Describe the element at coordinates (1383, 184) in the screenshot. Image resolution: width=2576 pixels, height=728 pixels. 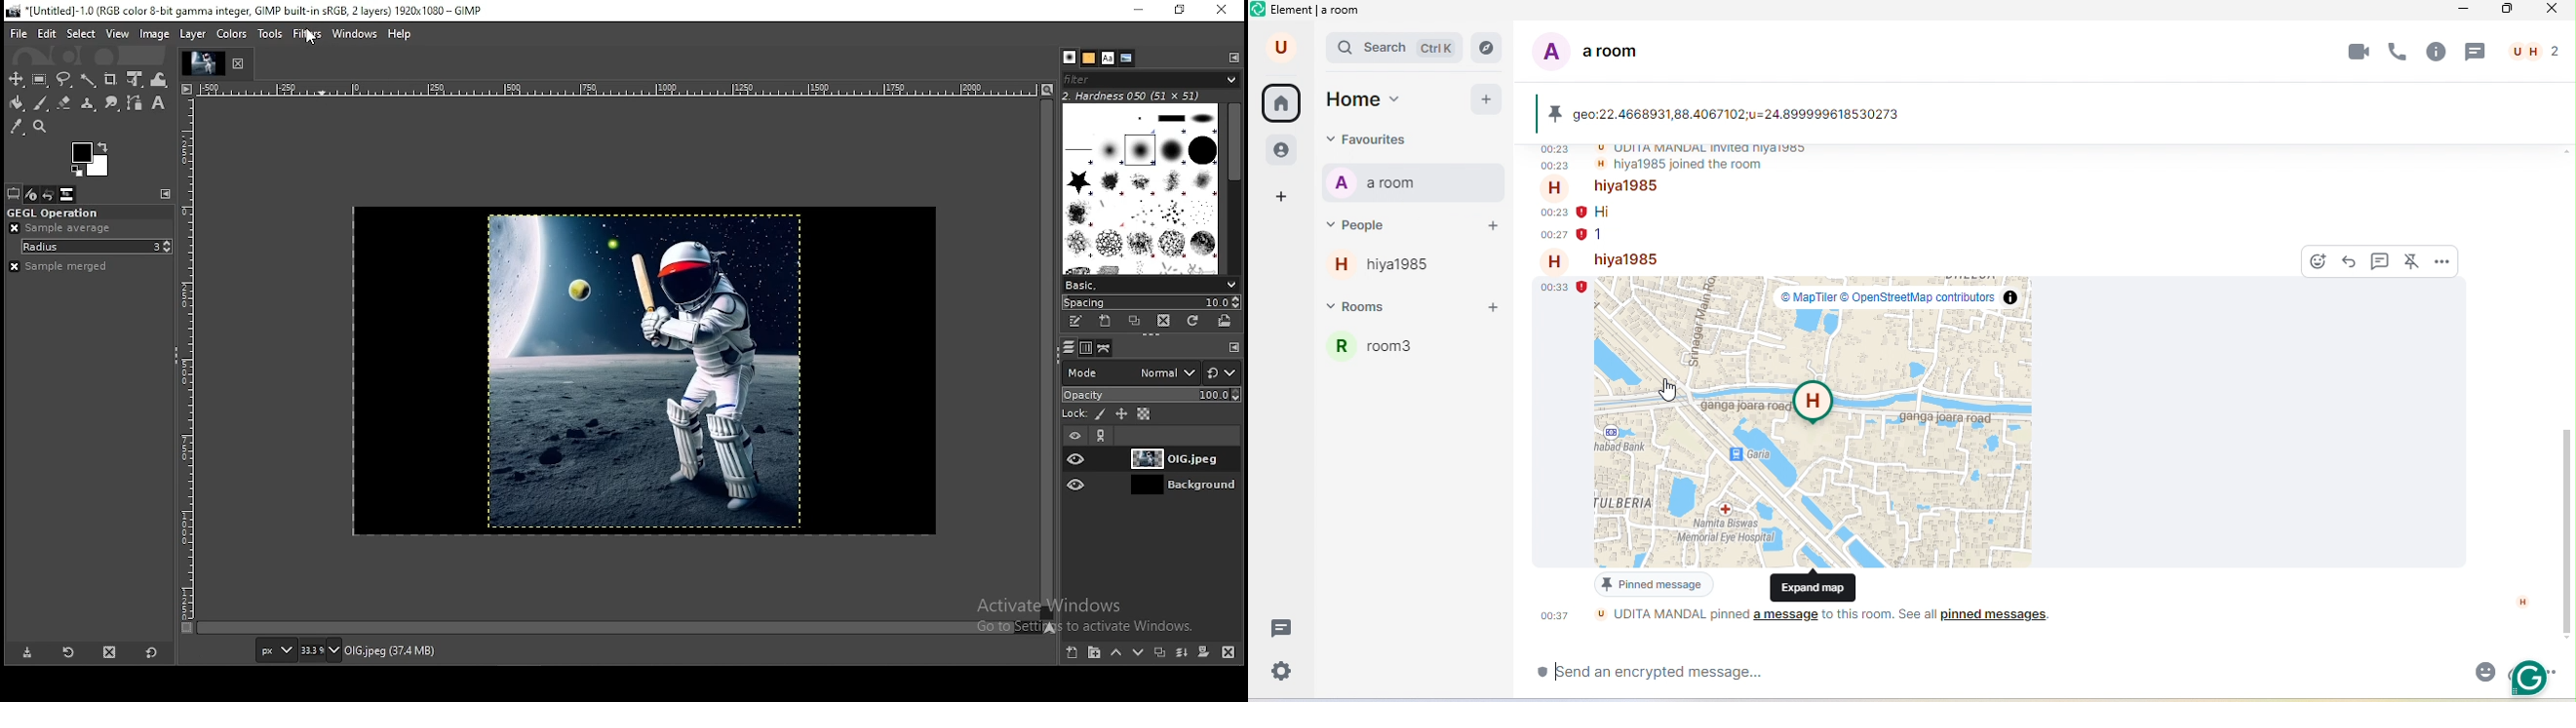
I see `a room` at that location.